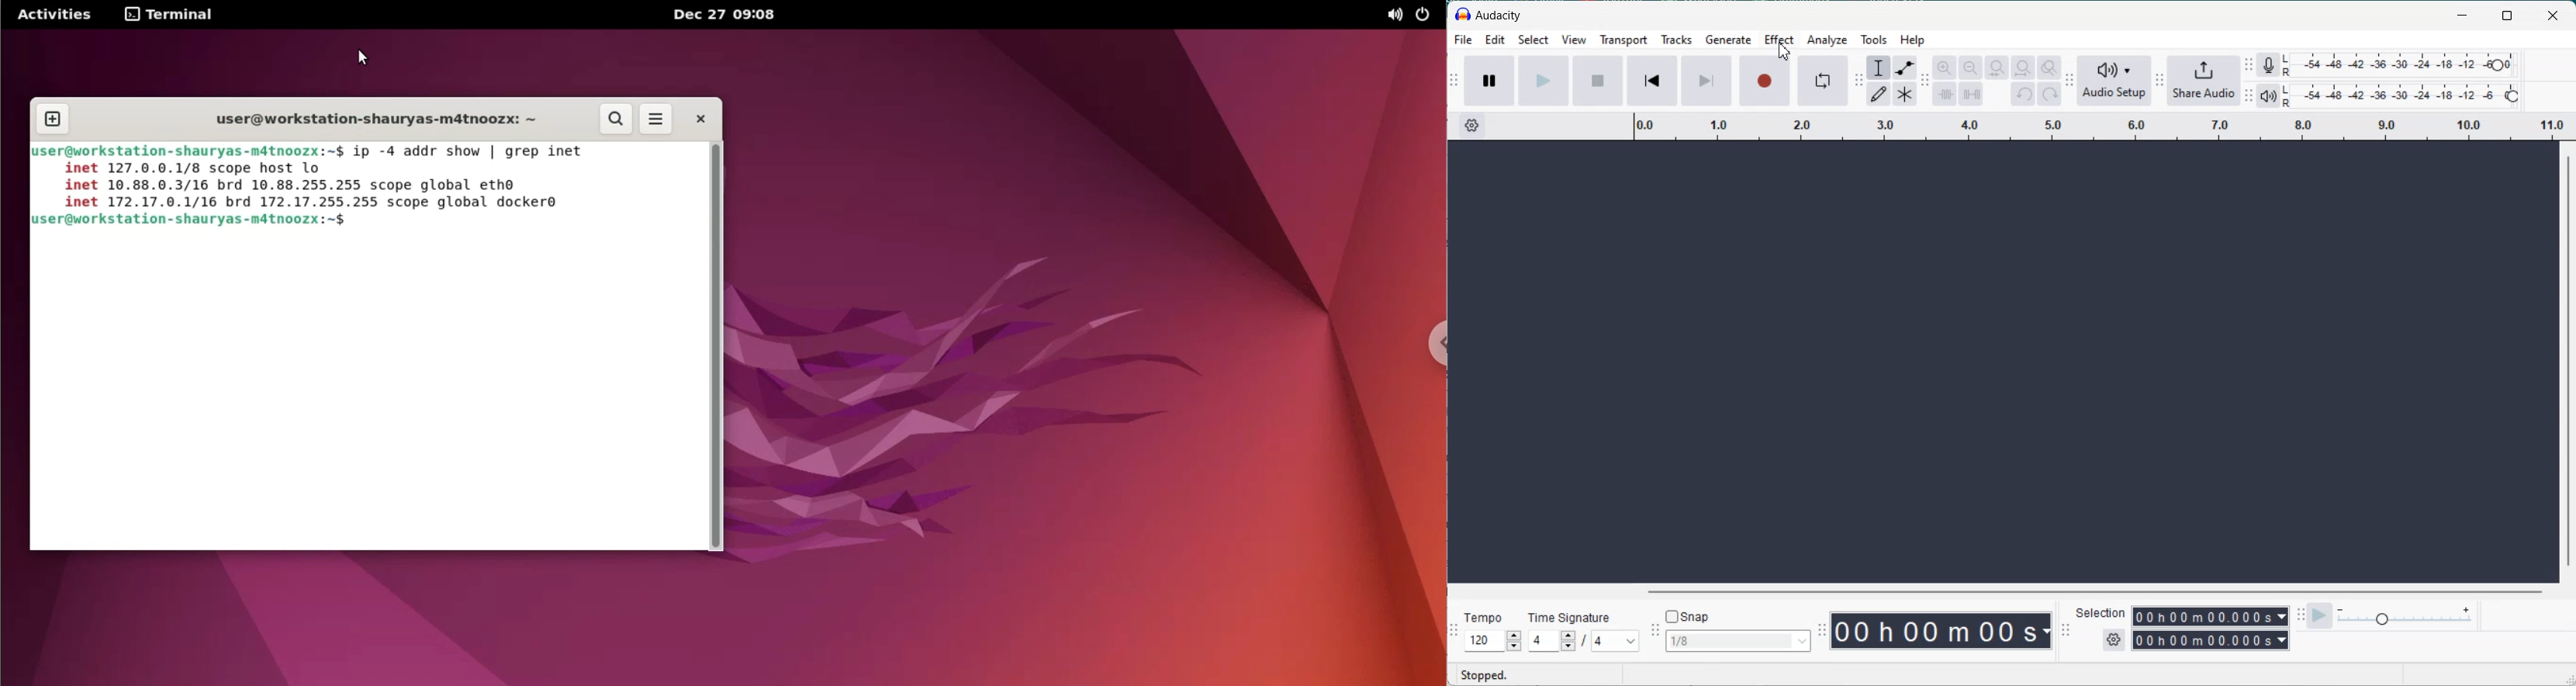 This screenshot has width=2576, height=700. I want to click on Time Signature adjustment, so click(1551, 641).